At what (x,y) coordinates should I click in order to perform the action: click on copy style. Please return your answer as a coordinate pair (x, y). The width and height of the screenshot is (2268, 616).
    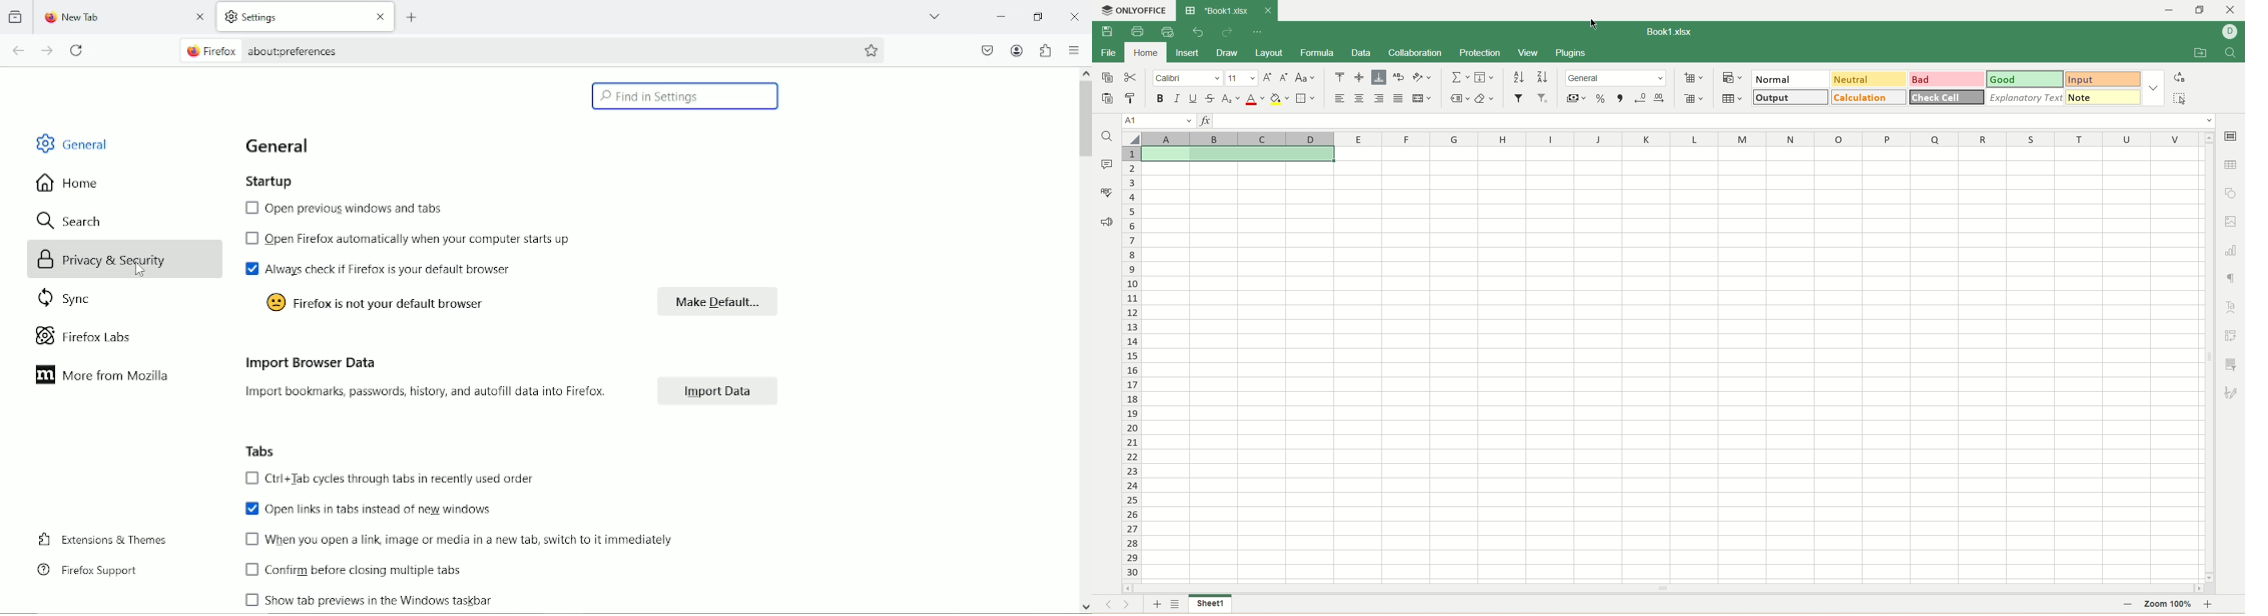
    Looking at the image, I should click on (1130, 100).